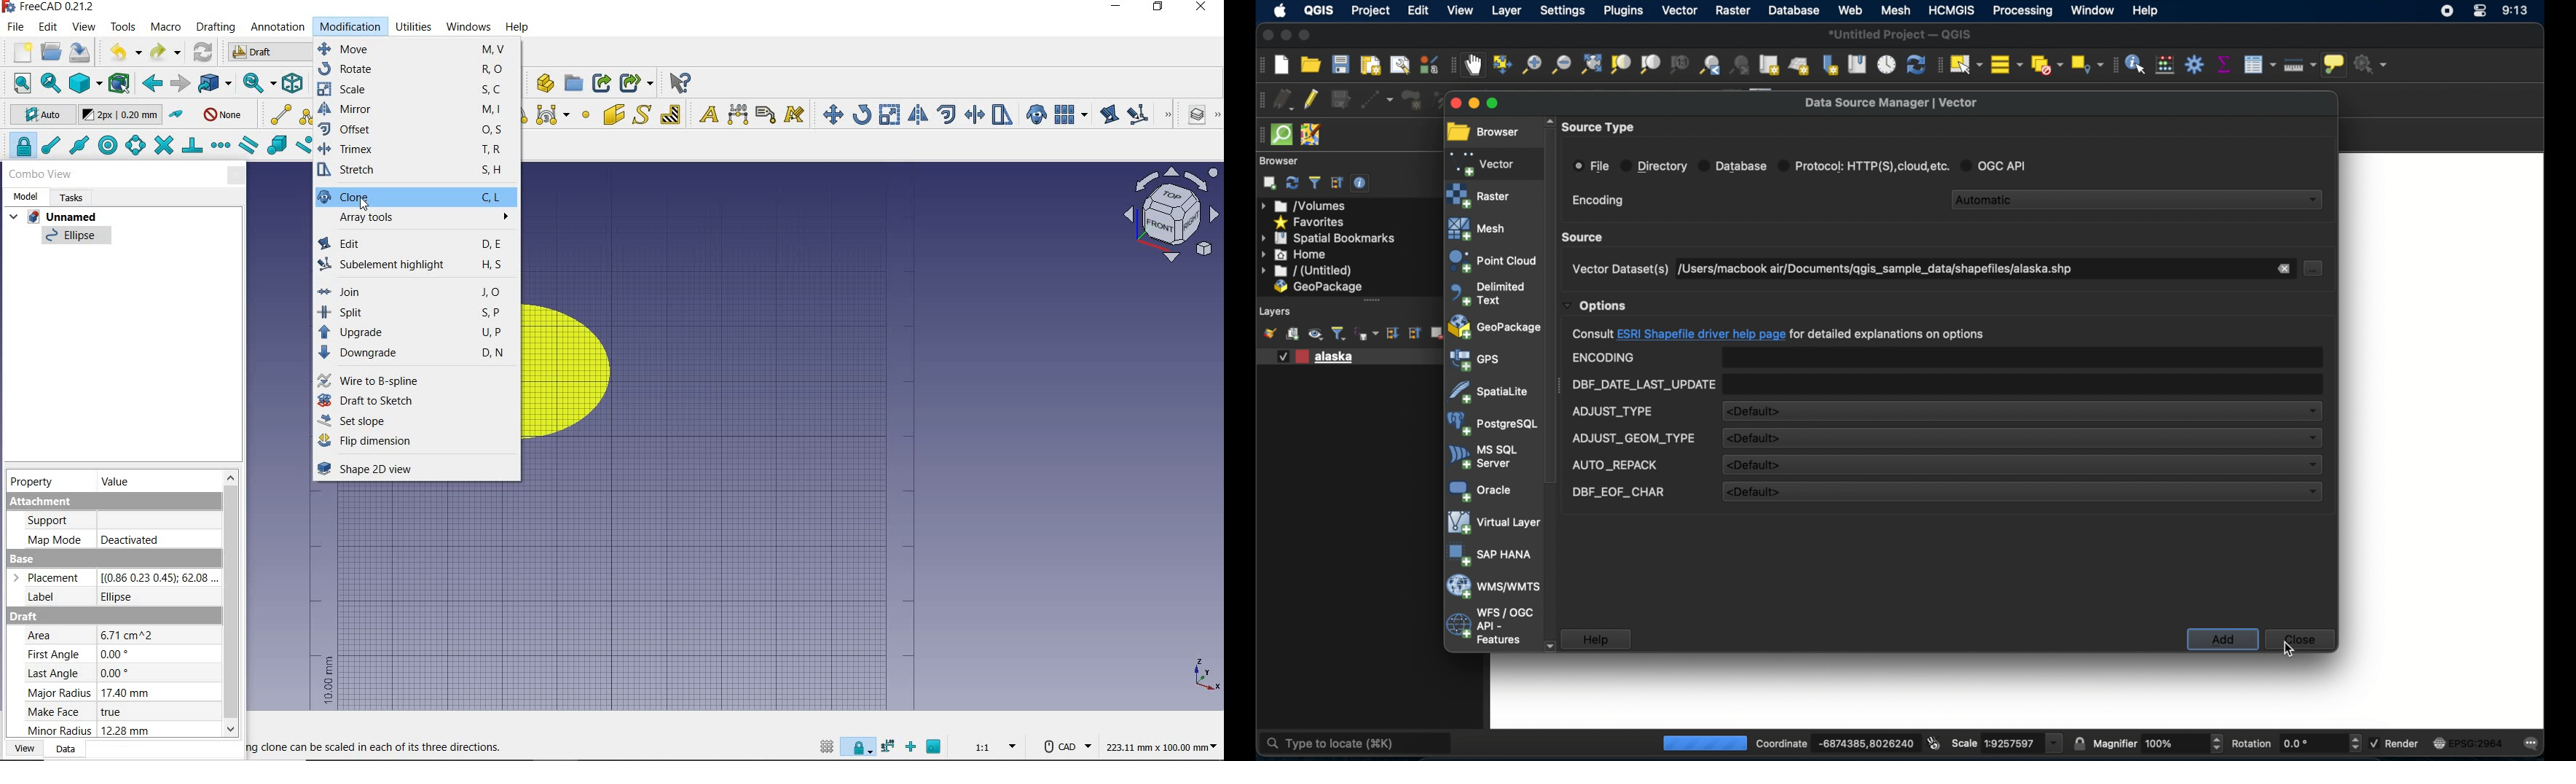  I want to click on mirror, so click(919, 114).